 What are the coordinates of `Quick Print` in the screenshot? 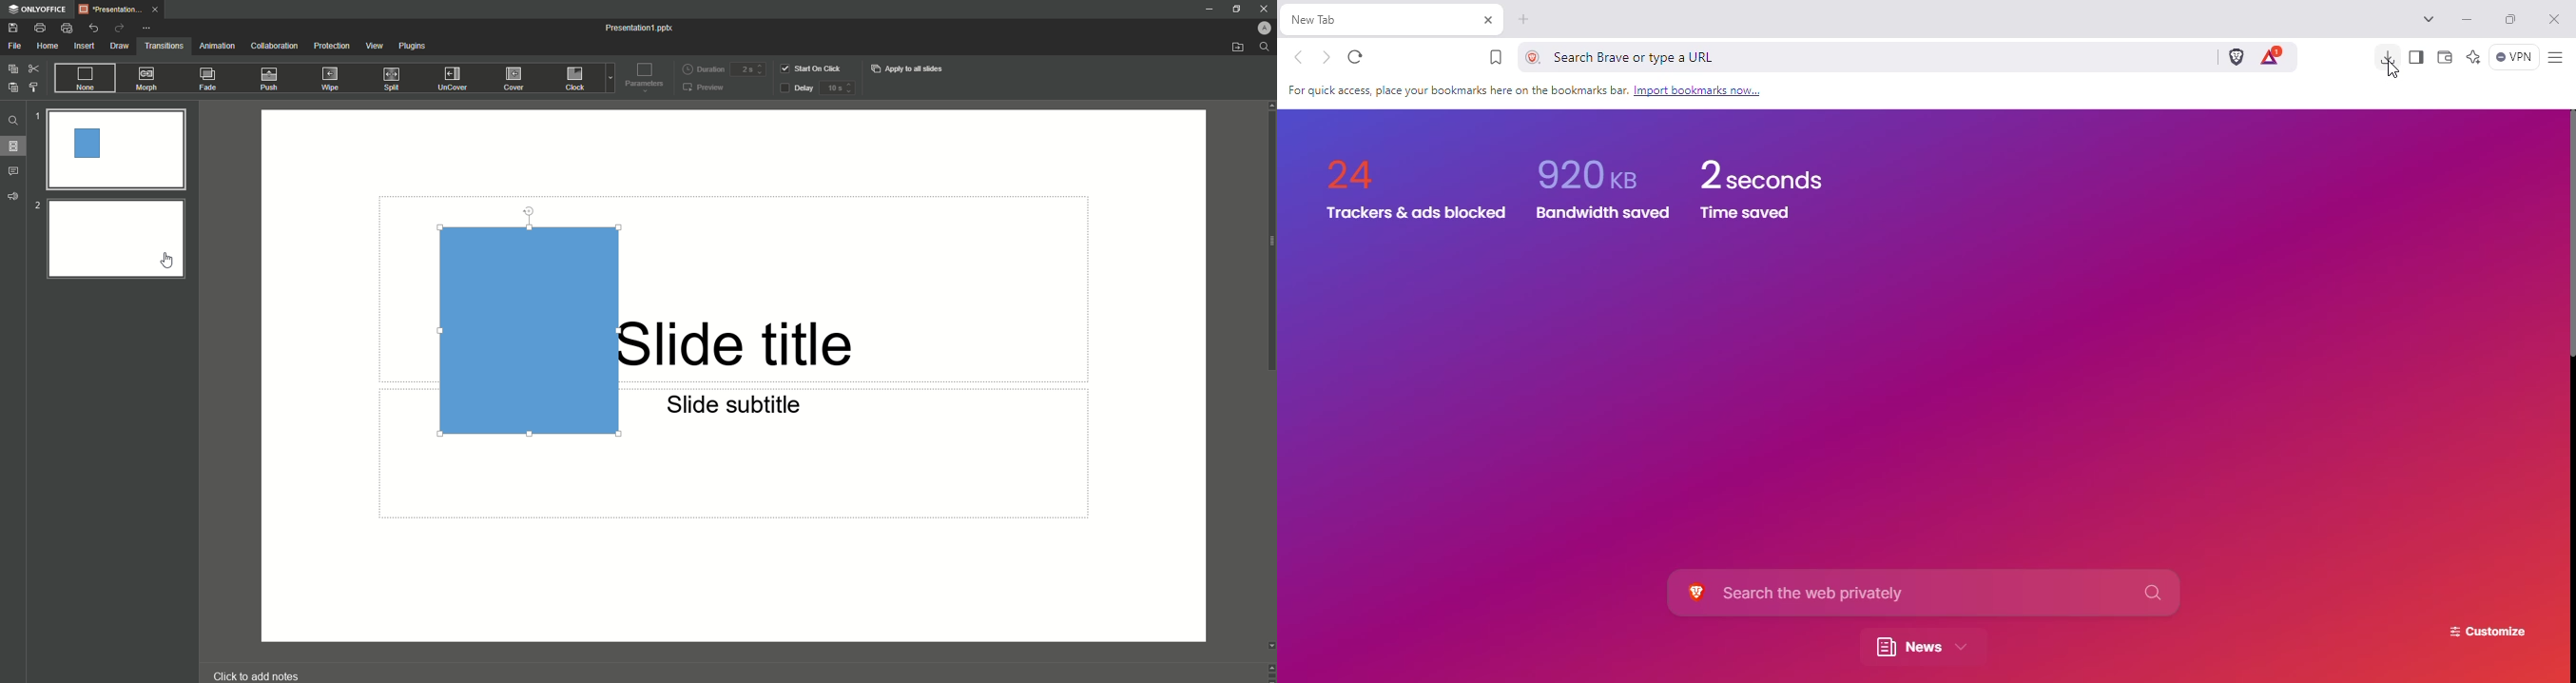 It's located at (69, 28).